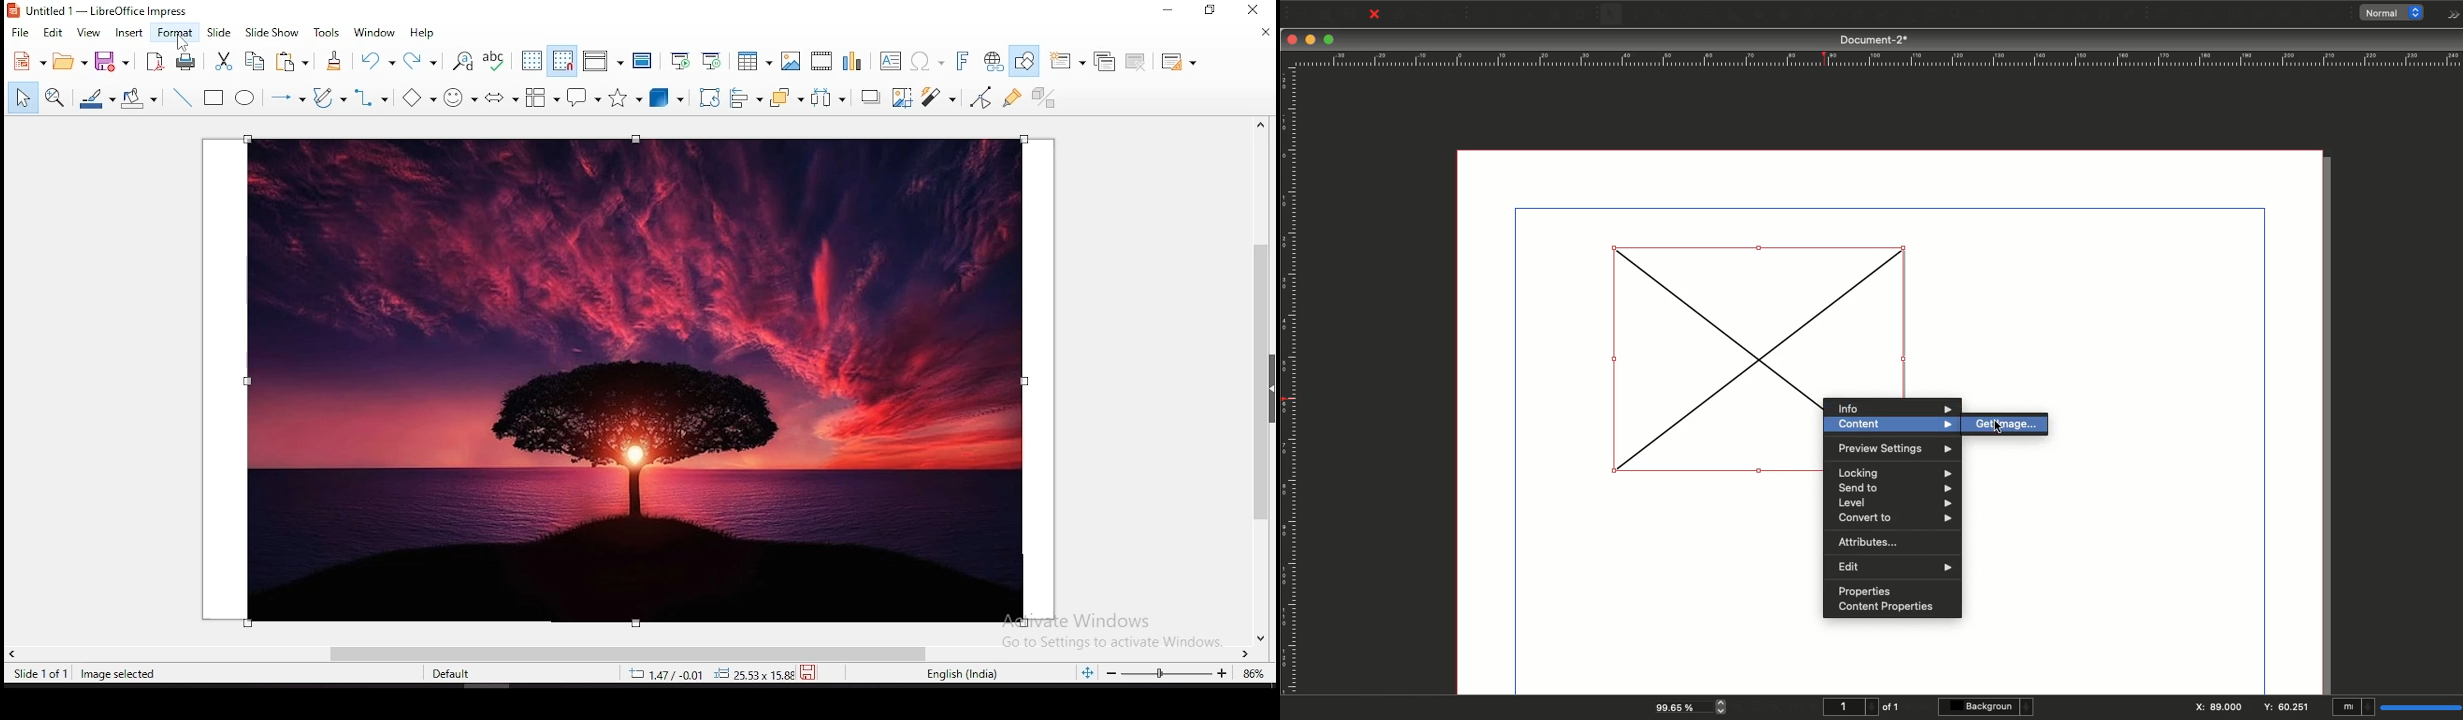 The image size is (2464, 728). What do you see at coordinates (28, 64) in the screenshot?
I see `new tool` at bounding box center [28, 64].